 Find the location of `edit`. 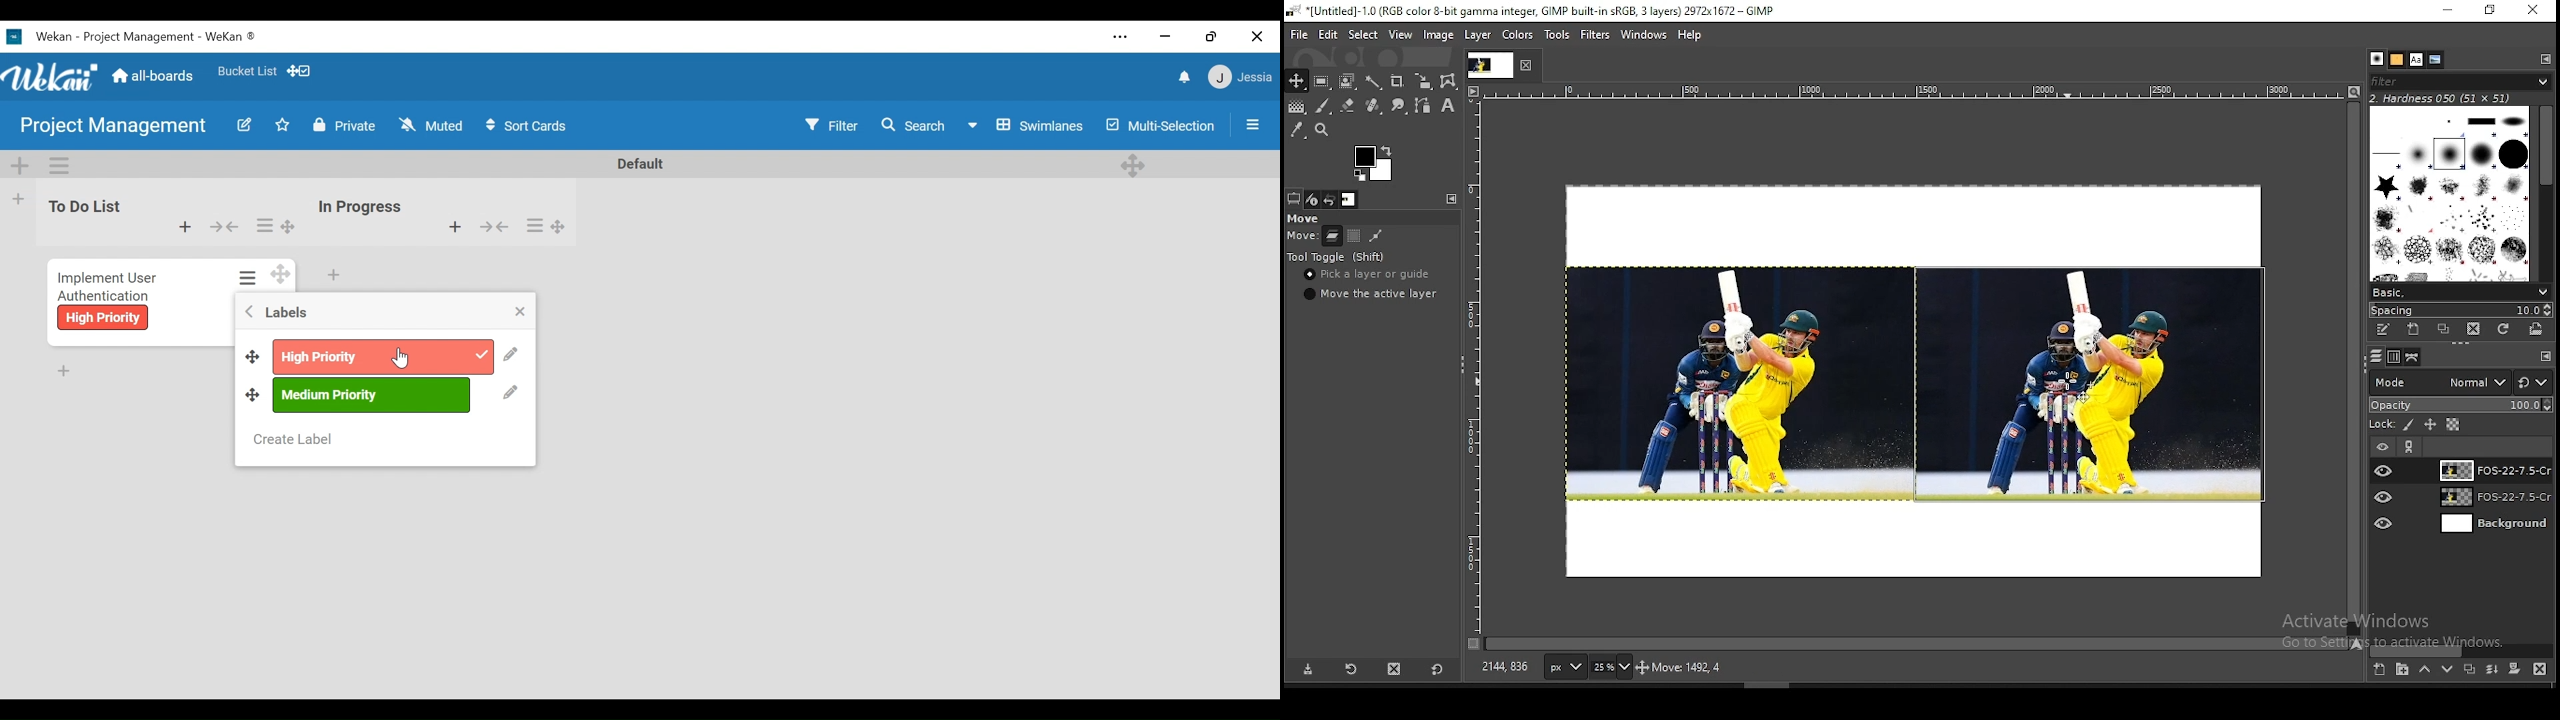

edit is located at coordinates (511, 358).